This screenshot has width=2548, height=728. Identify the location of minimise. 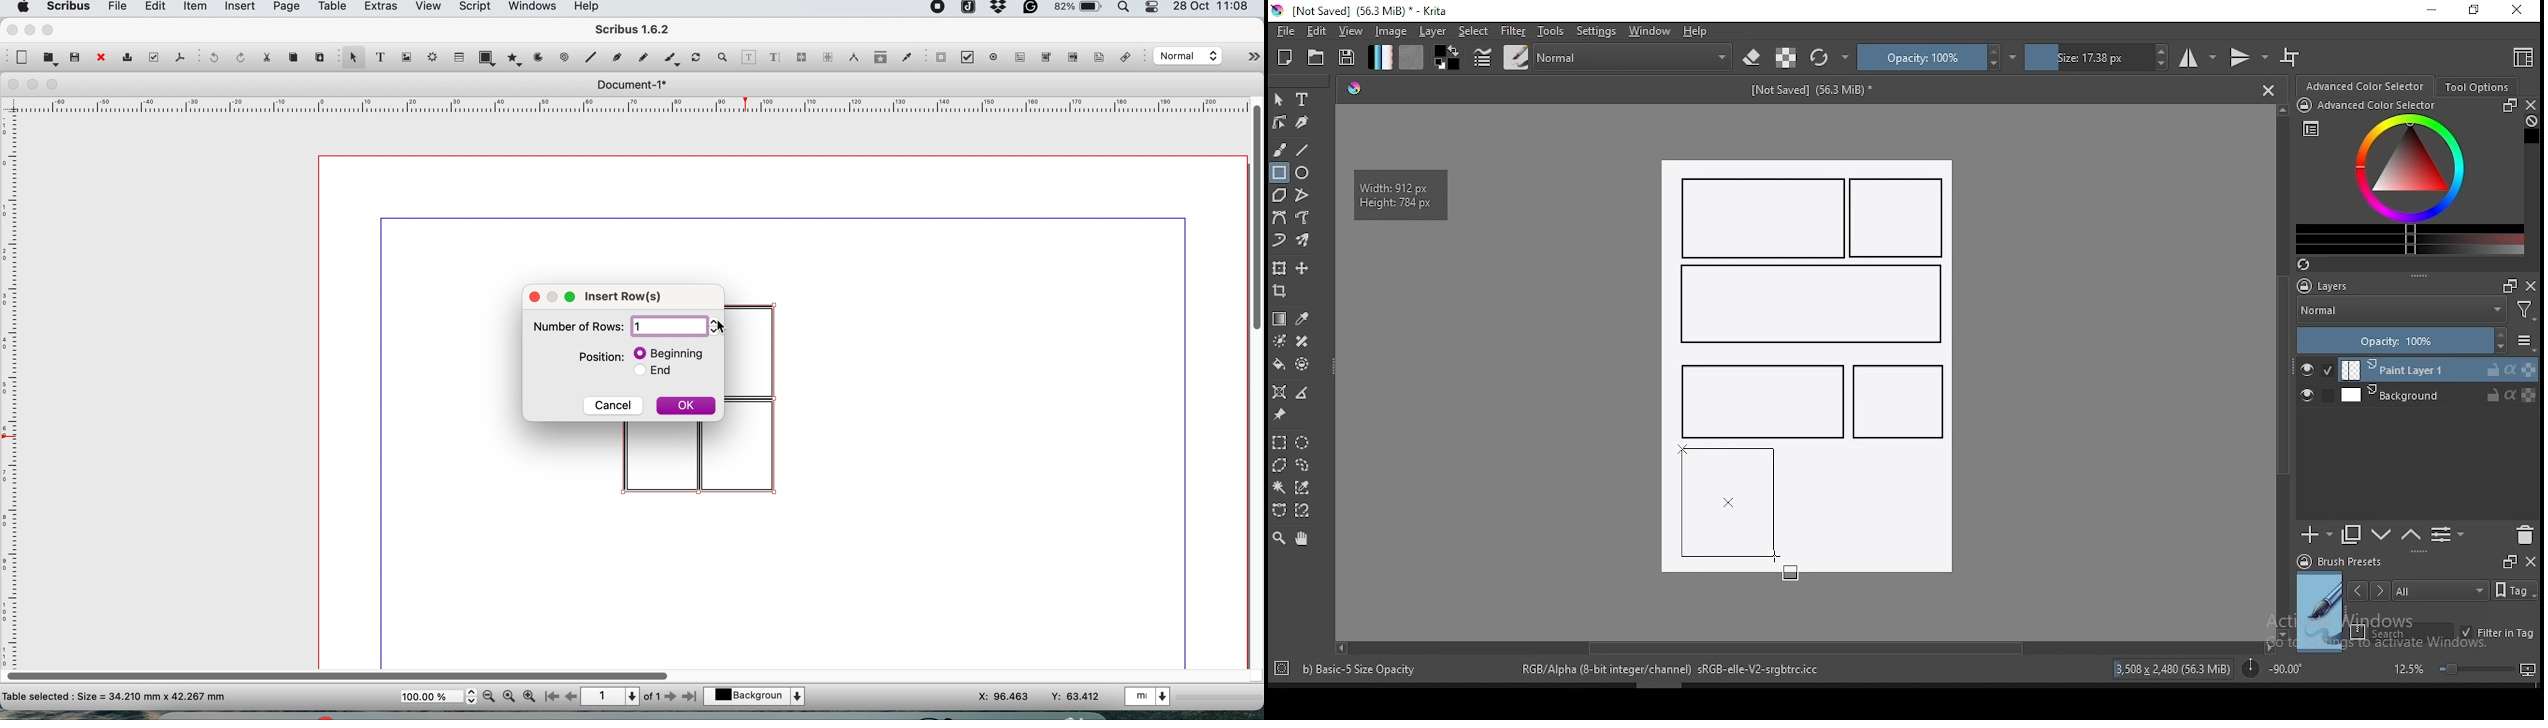
(29, 30).